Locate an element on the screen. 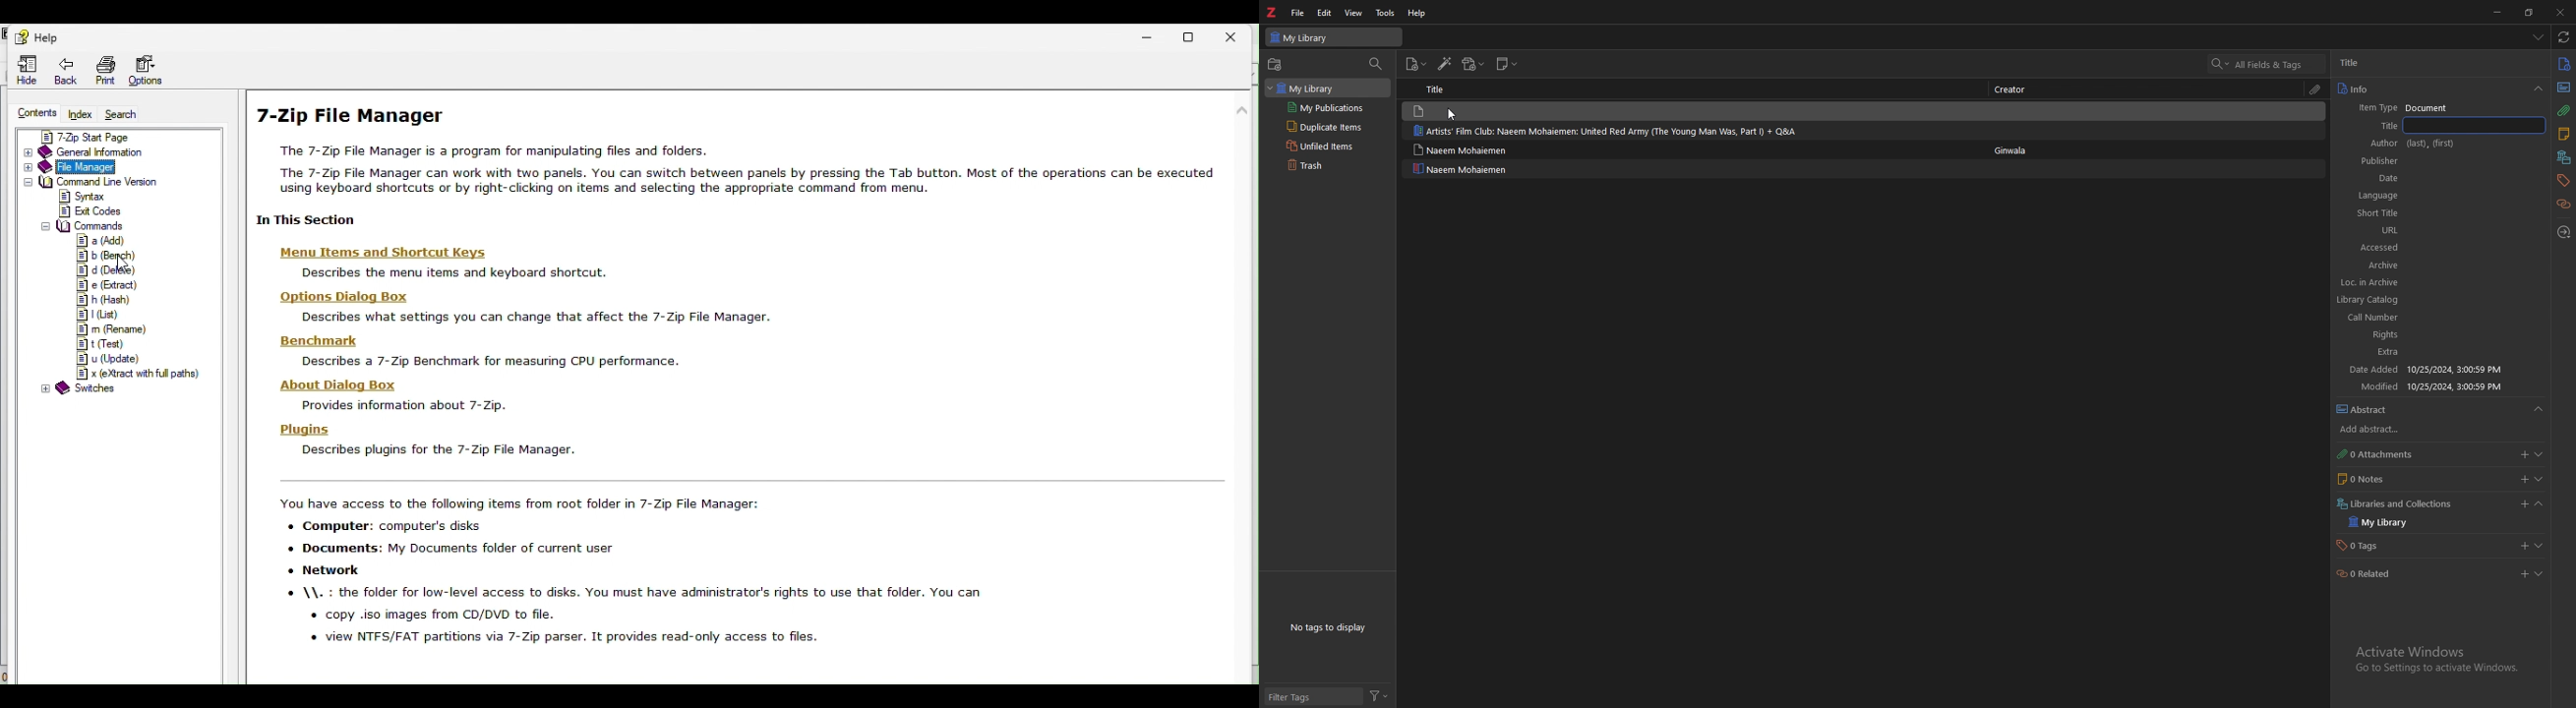  expand section is located at coordinates (2544, 506).